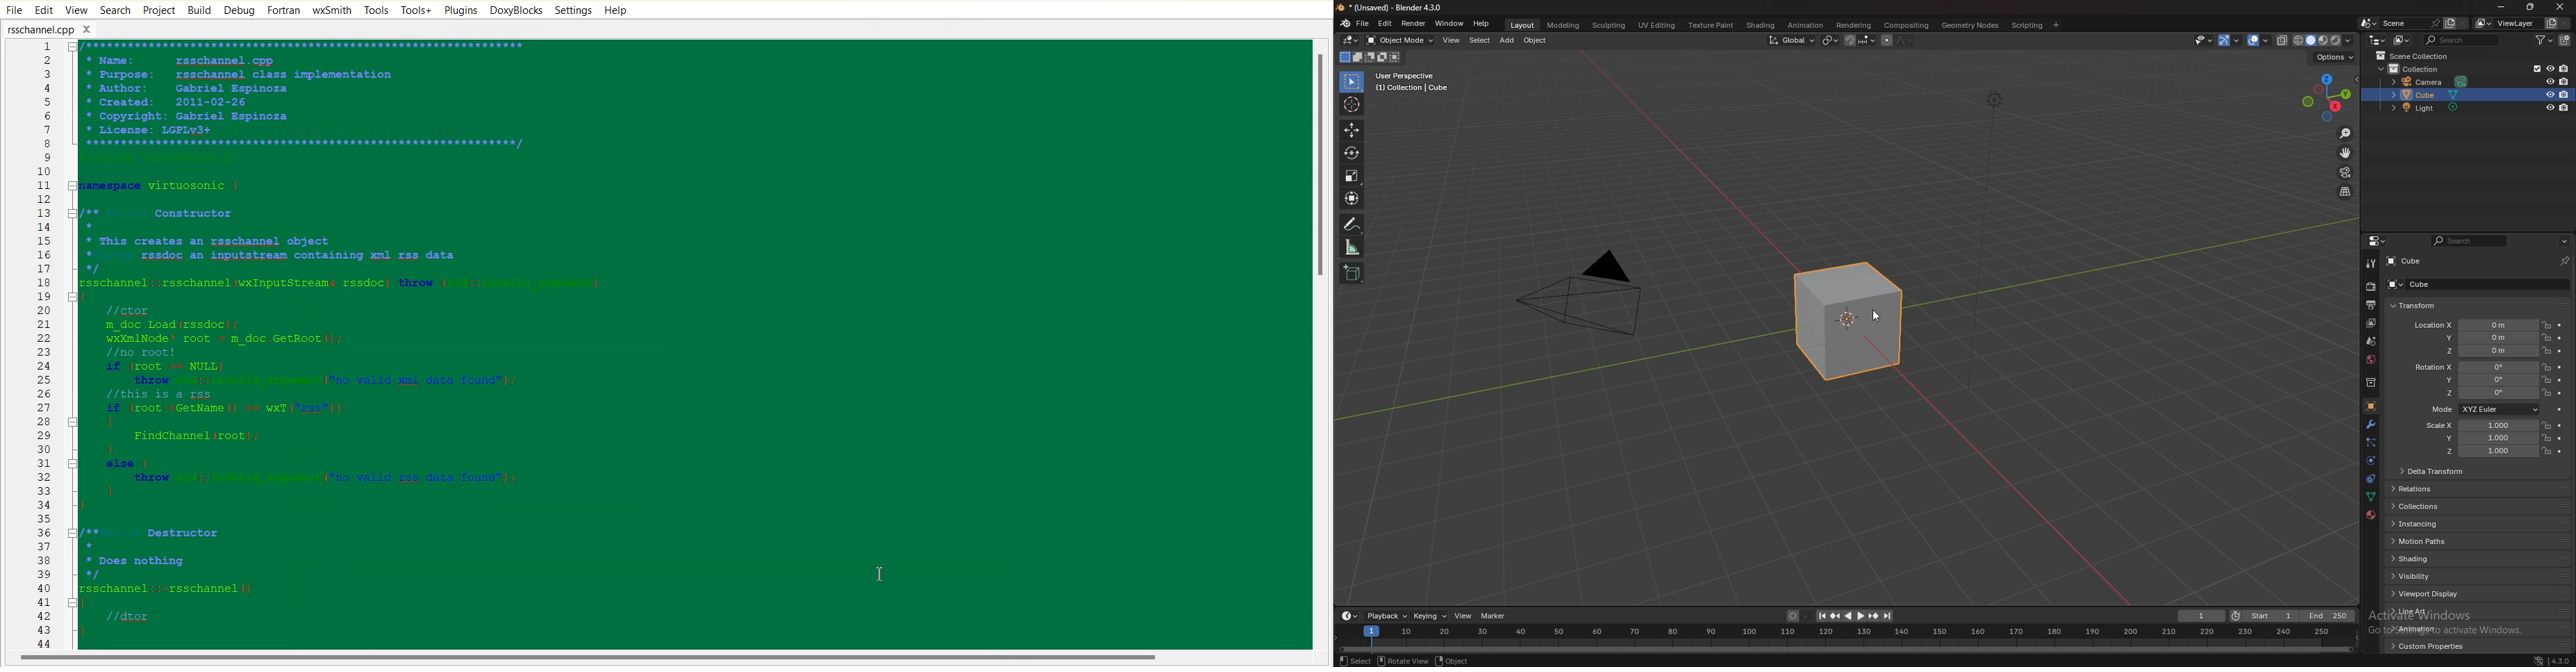 This screenshot has height=672, width=2576. I want to click on shading, so click(2437, 558).